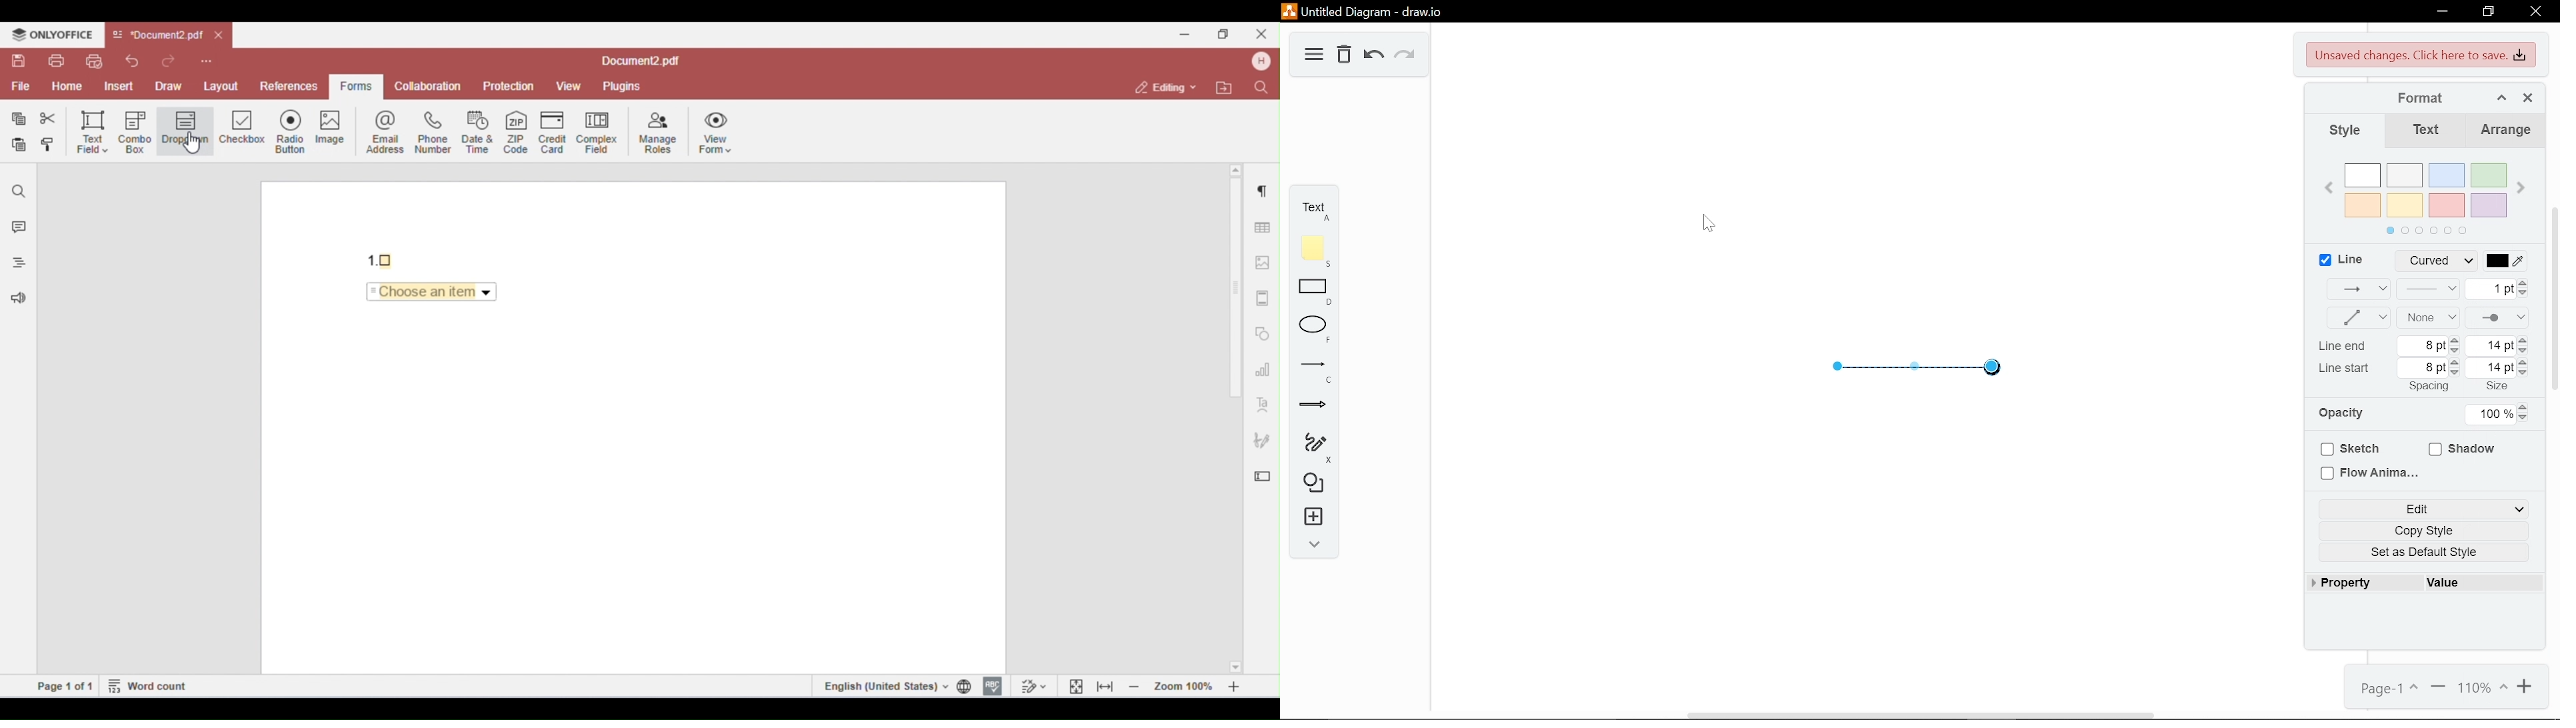 The height and width of the screenshot is (728, 2576). What do you see at coordinates (2524, 407) in the screenshot?
I see `Increase opacity` at bounding box center [2524, 407].